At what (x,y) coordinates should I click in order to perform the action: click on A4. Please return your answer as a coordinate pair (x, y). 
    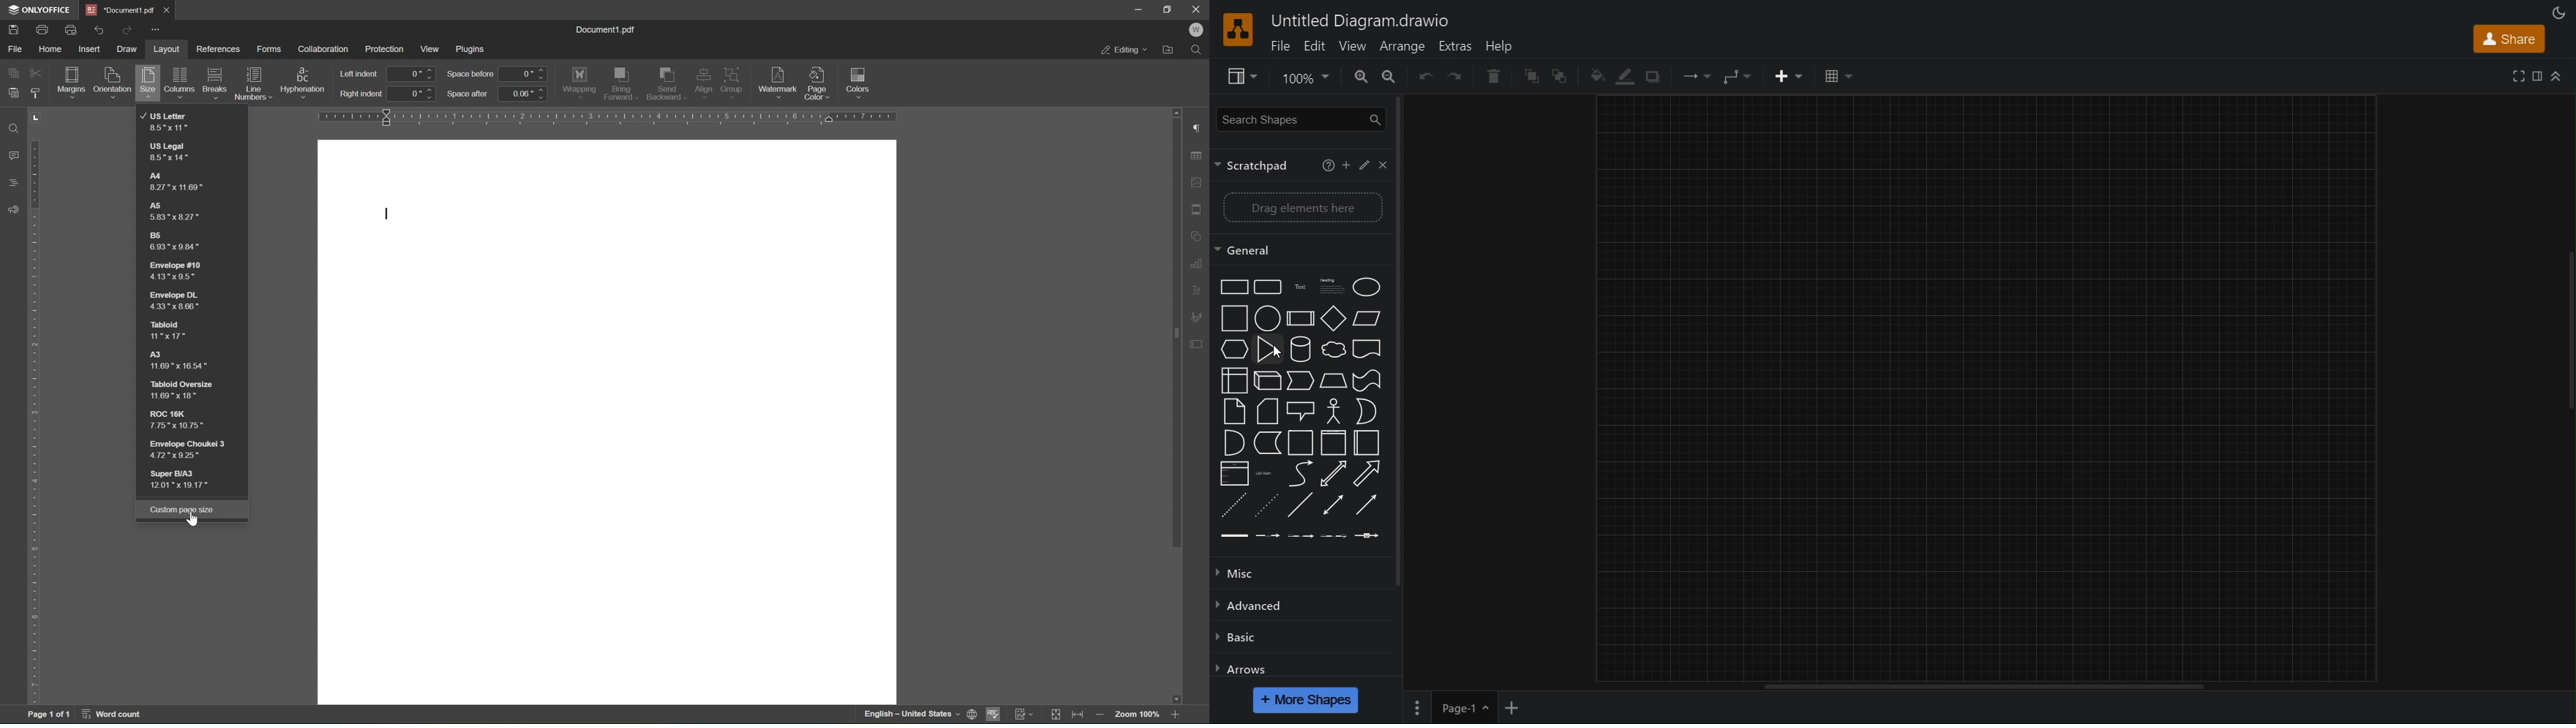
    Looking at the image, I should click on (174, 183).